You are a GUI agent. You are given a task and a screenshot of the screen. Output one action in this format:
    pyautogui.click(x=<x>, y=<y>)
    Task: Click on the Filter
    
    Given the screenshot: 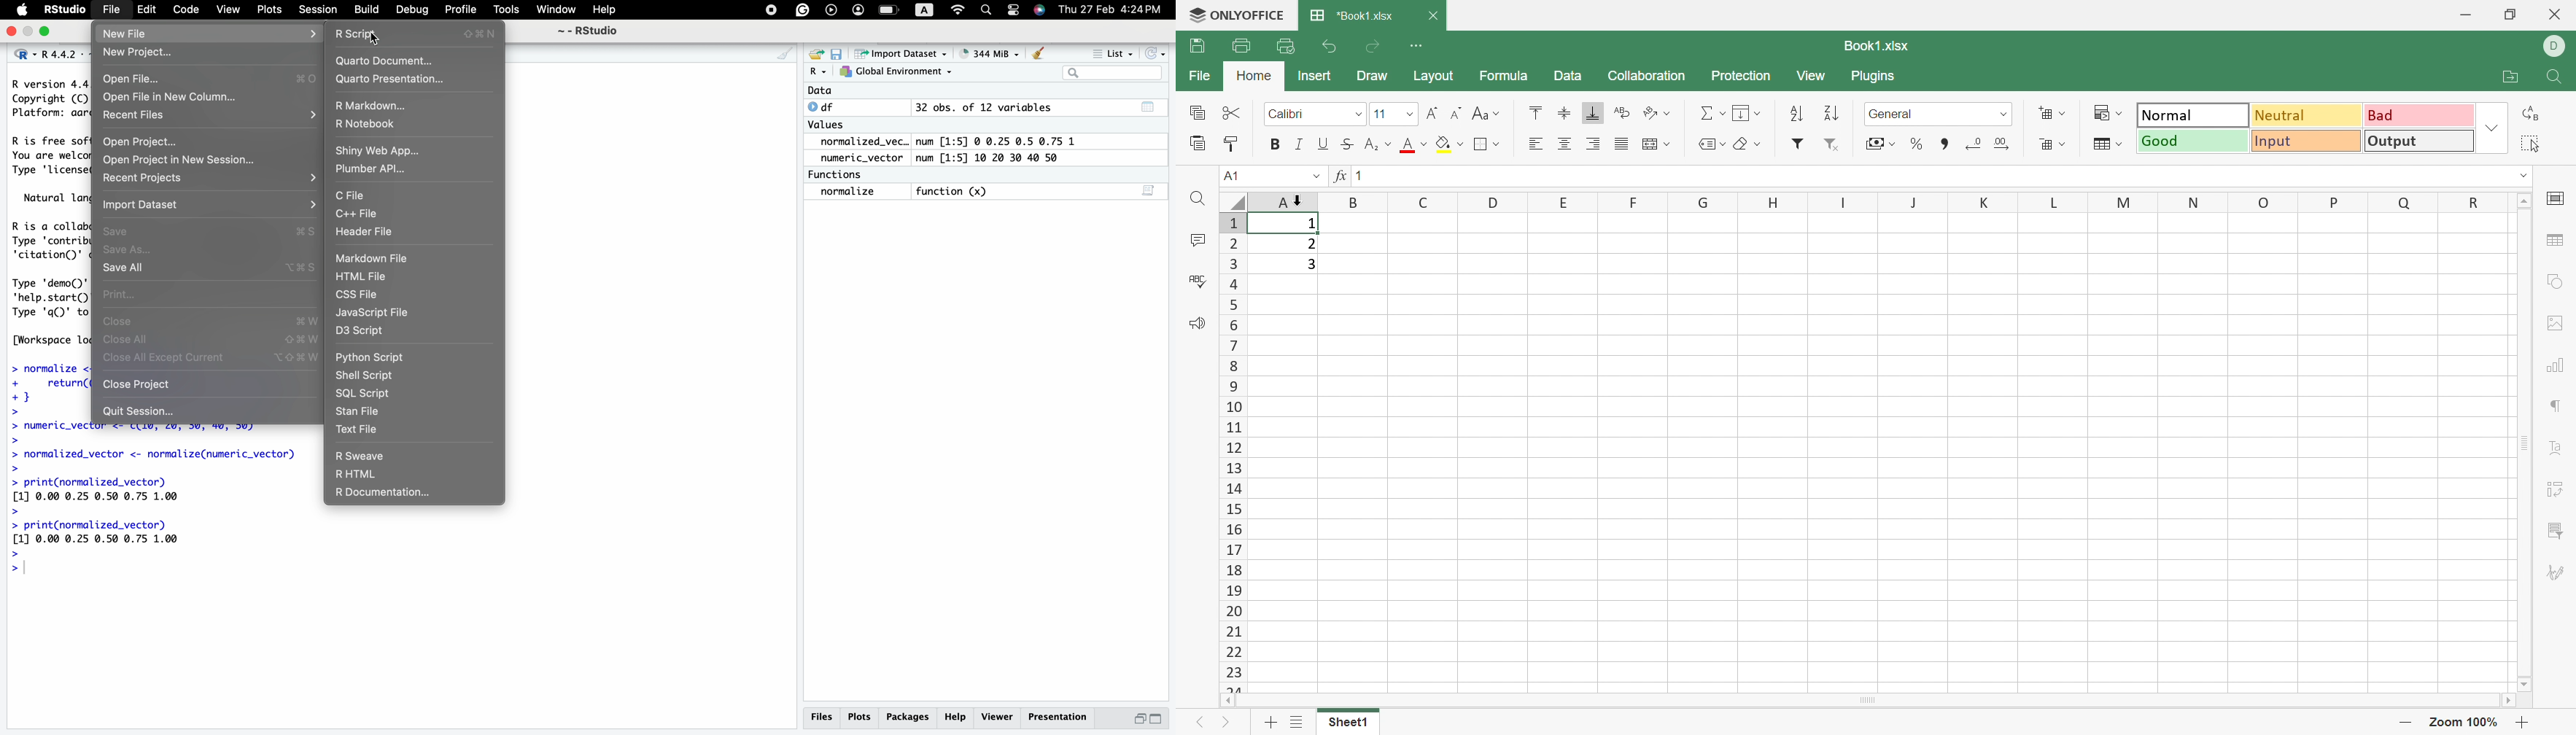 What is the action you would take?
    pyautogui.click(x=1797, y=144)
    